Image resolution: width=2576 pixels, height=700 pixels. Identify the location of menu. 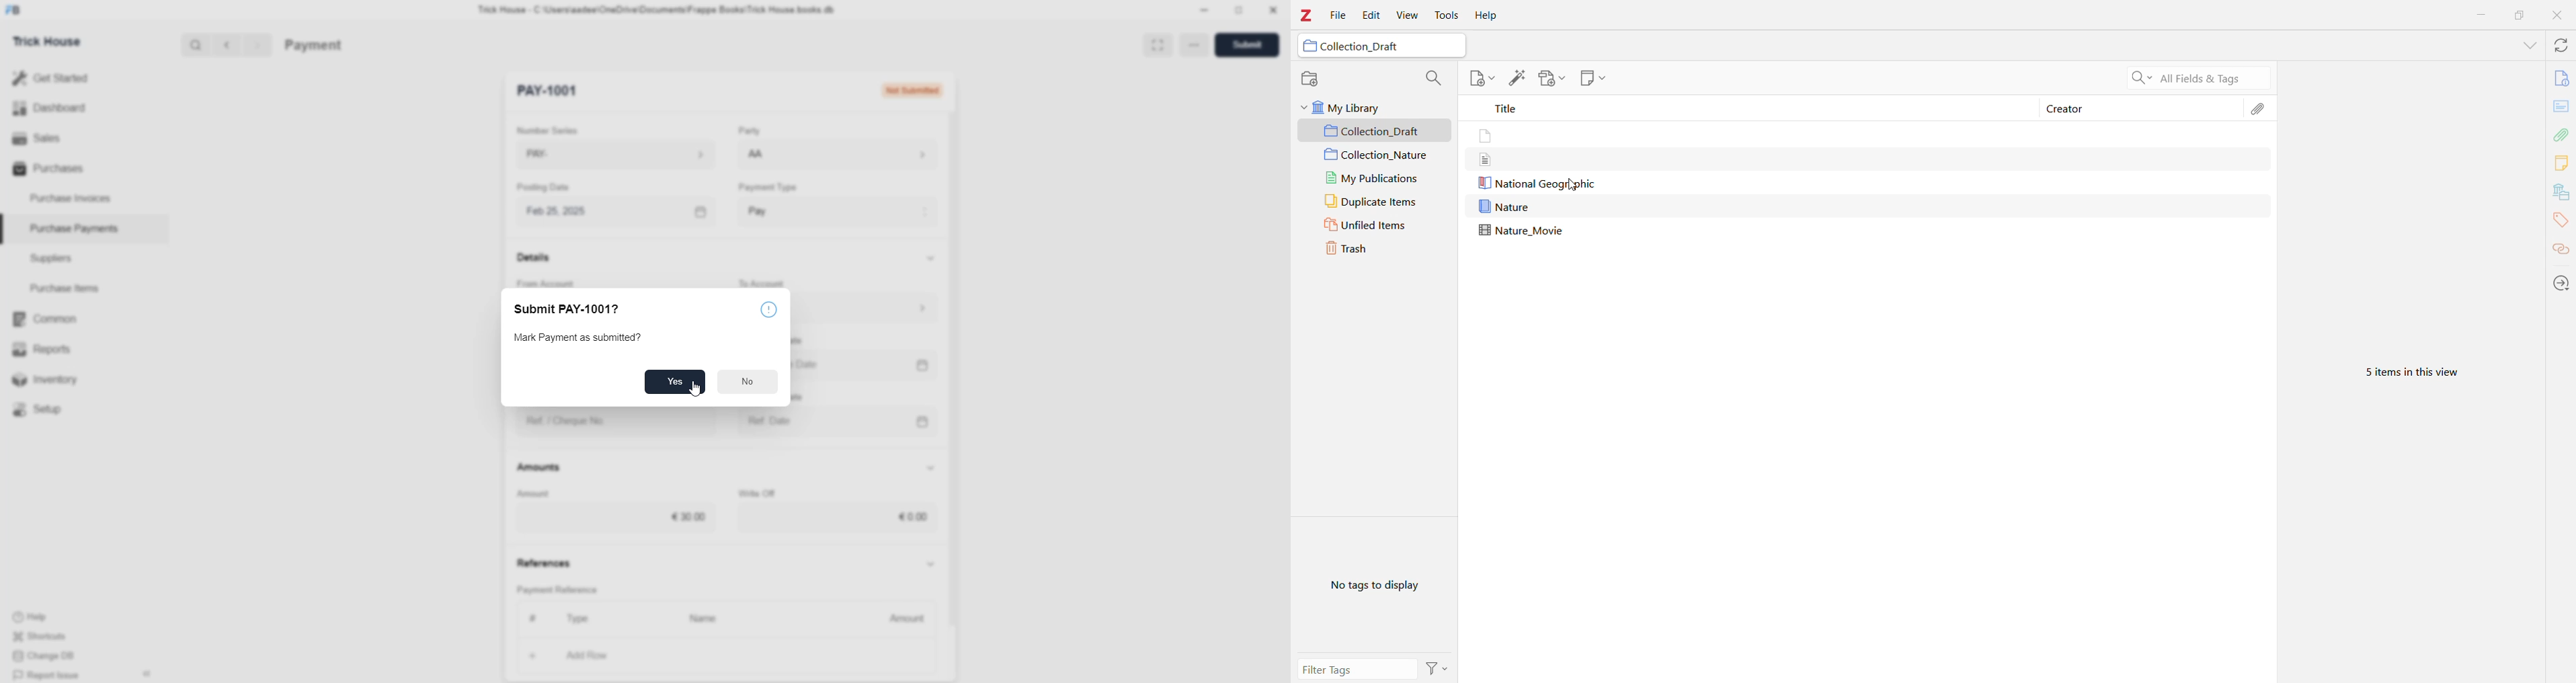
(1197, 46).